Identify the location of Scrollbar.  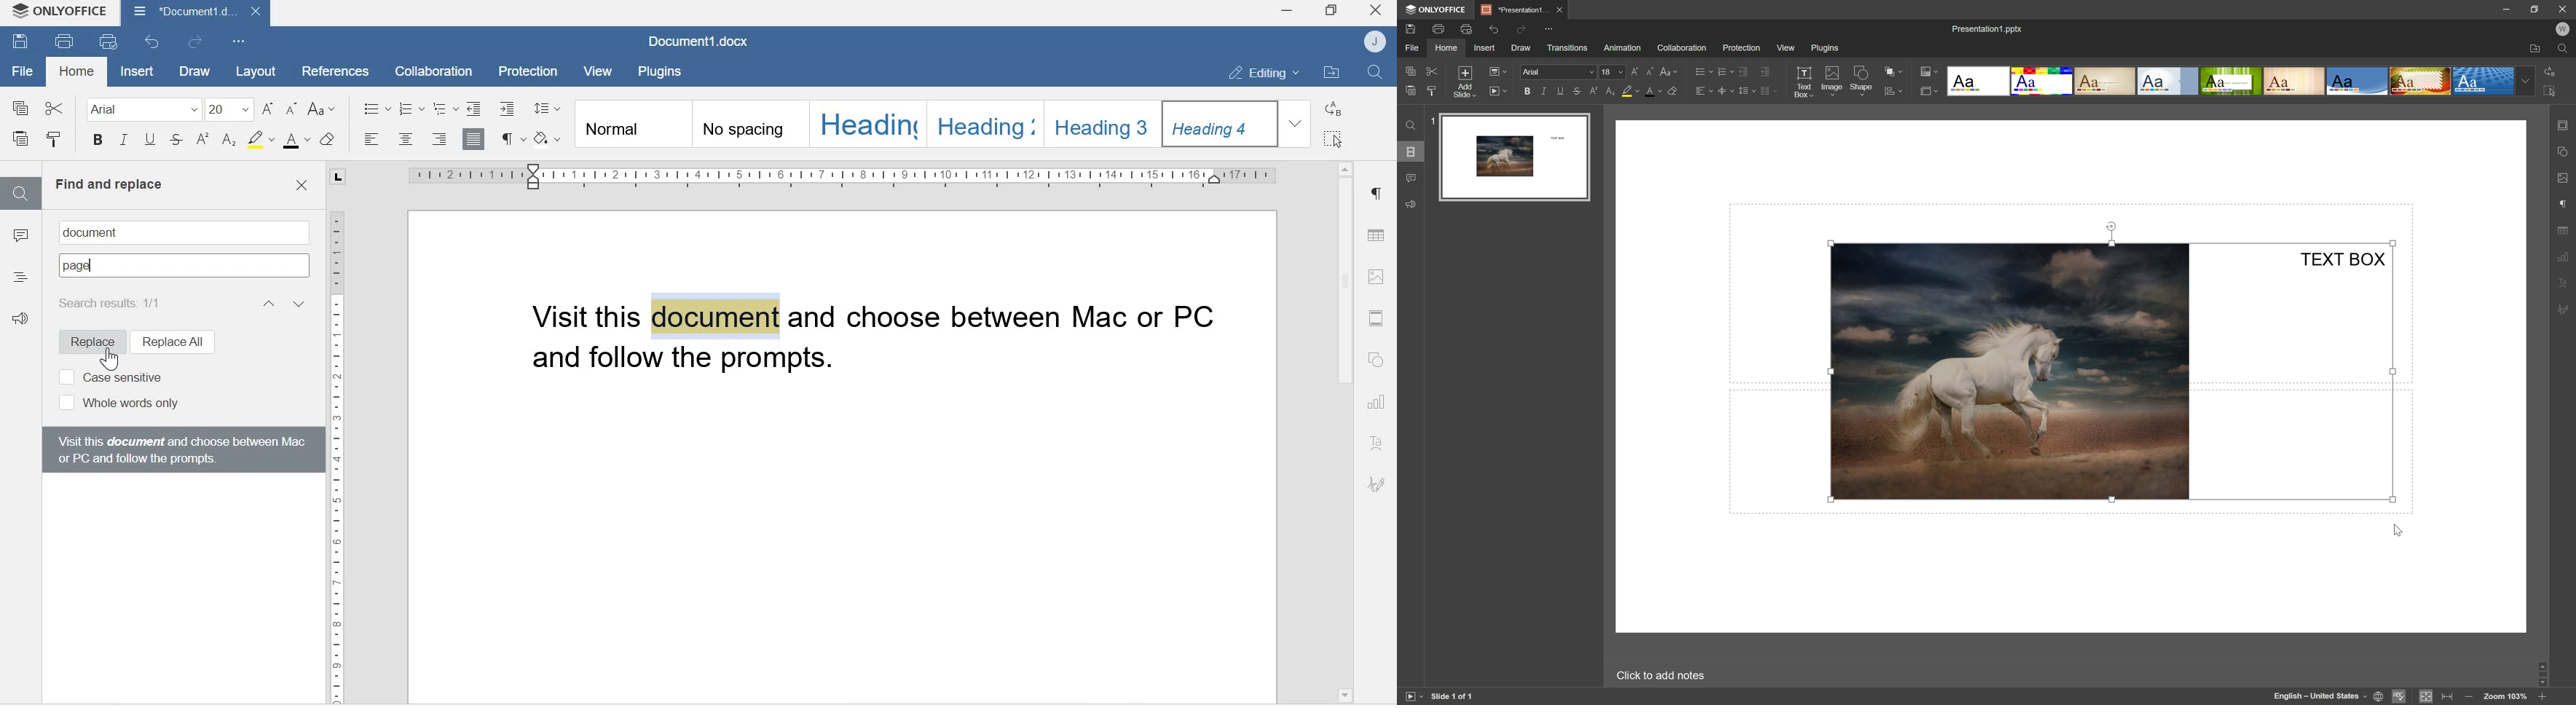
(1343, 283).